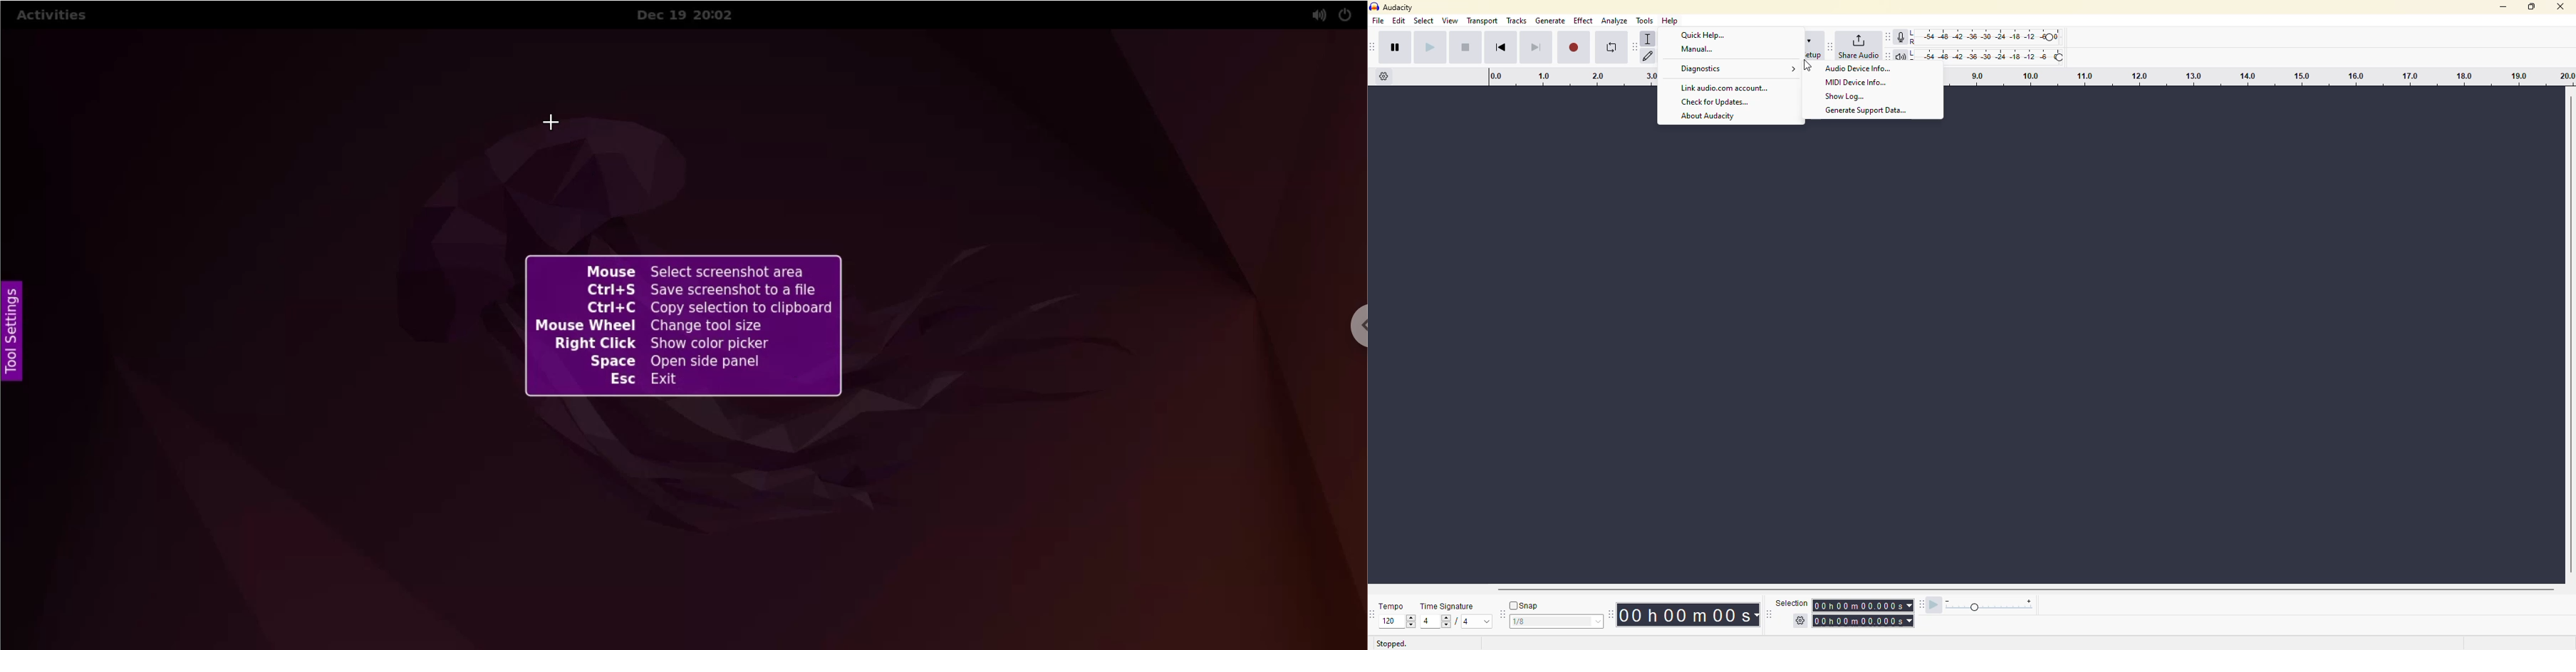 The width and height of the screenshot is (2576, 672). I want to click on activities, so click(52, 18).